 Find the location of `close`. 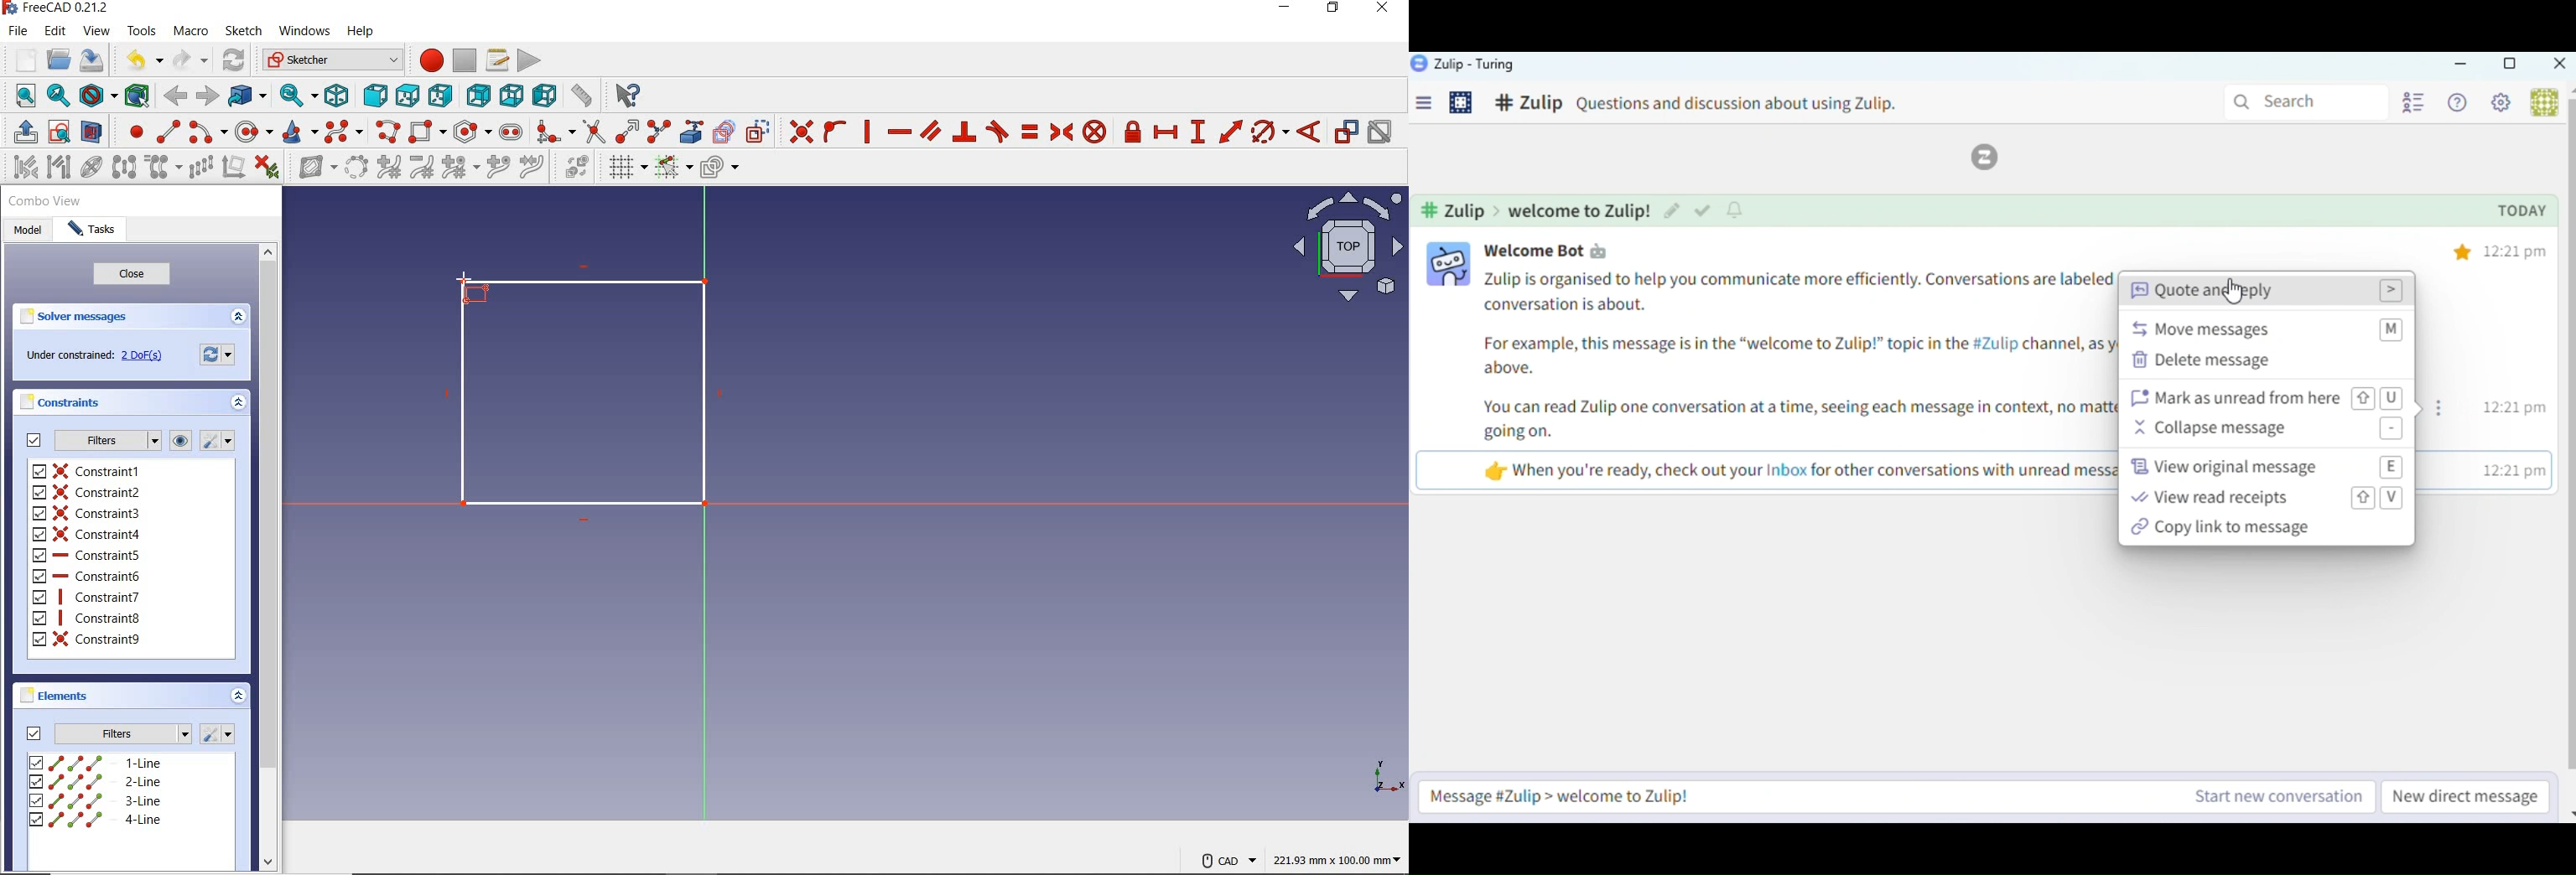

close is located at coordinates (1387, 9).